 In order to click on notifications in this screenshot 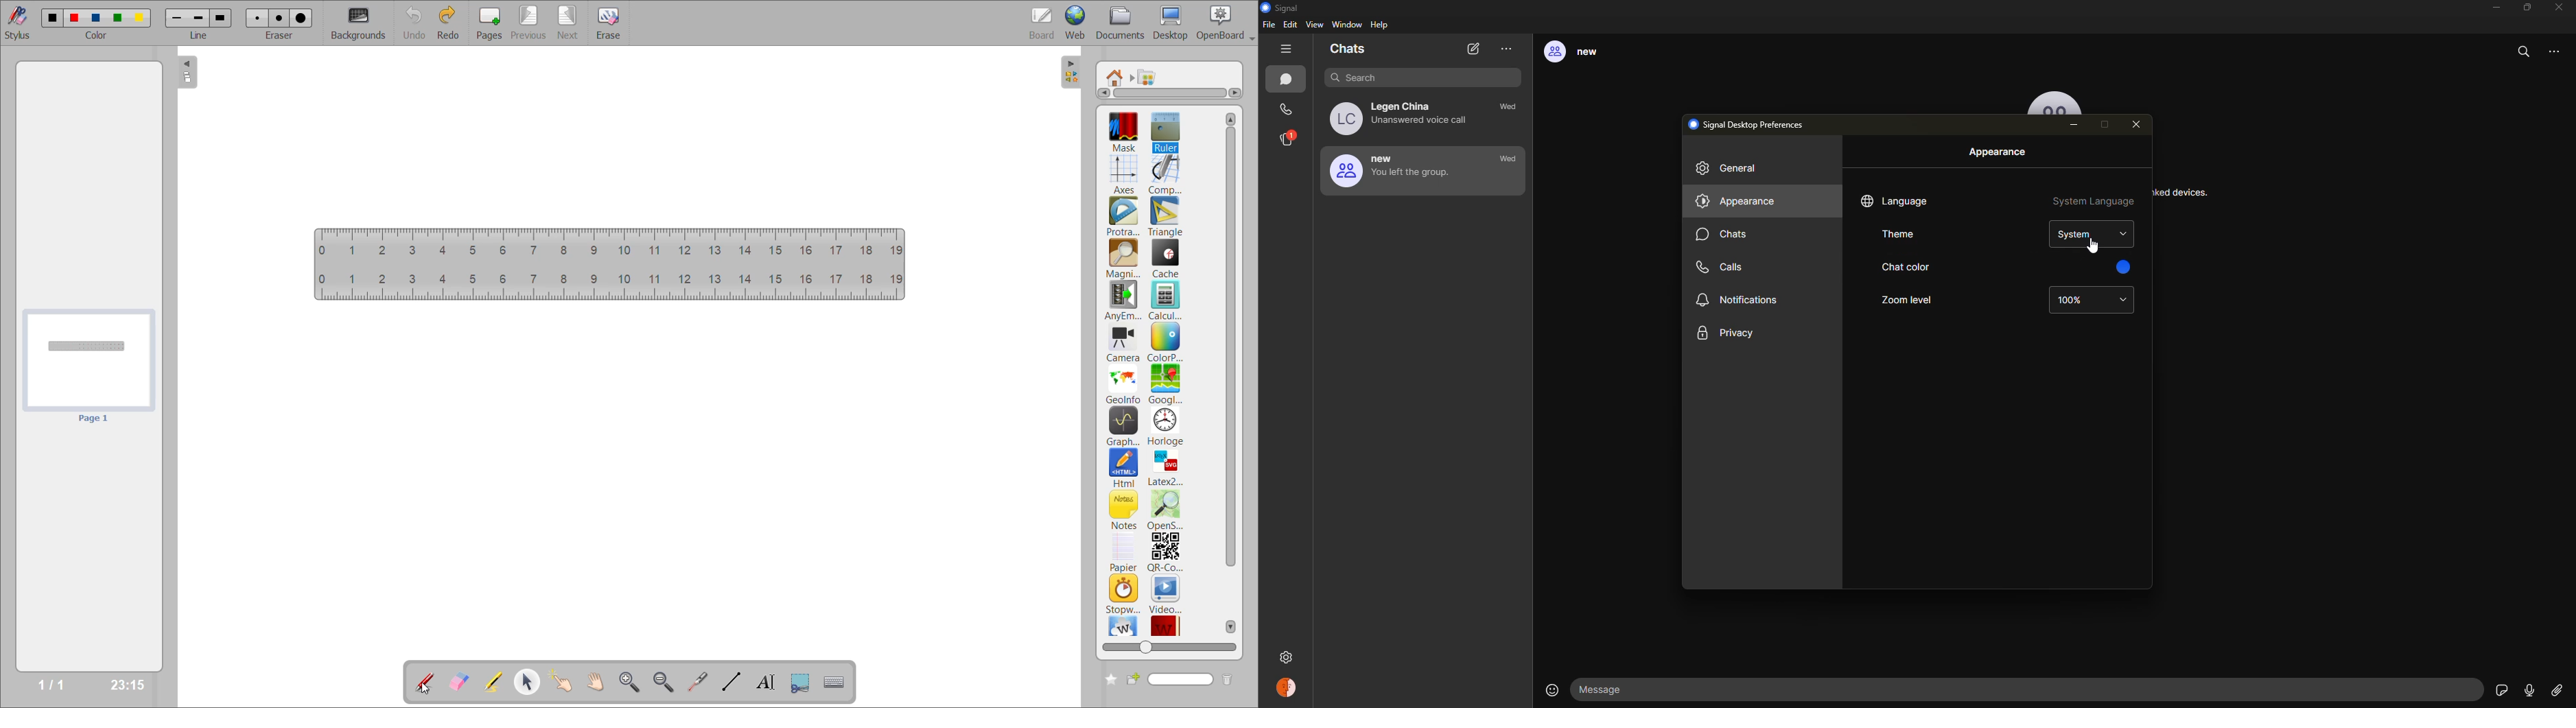, I will do `click(1739, 301)`.